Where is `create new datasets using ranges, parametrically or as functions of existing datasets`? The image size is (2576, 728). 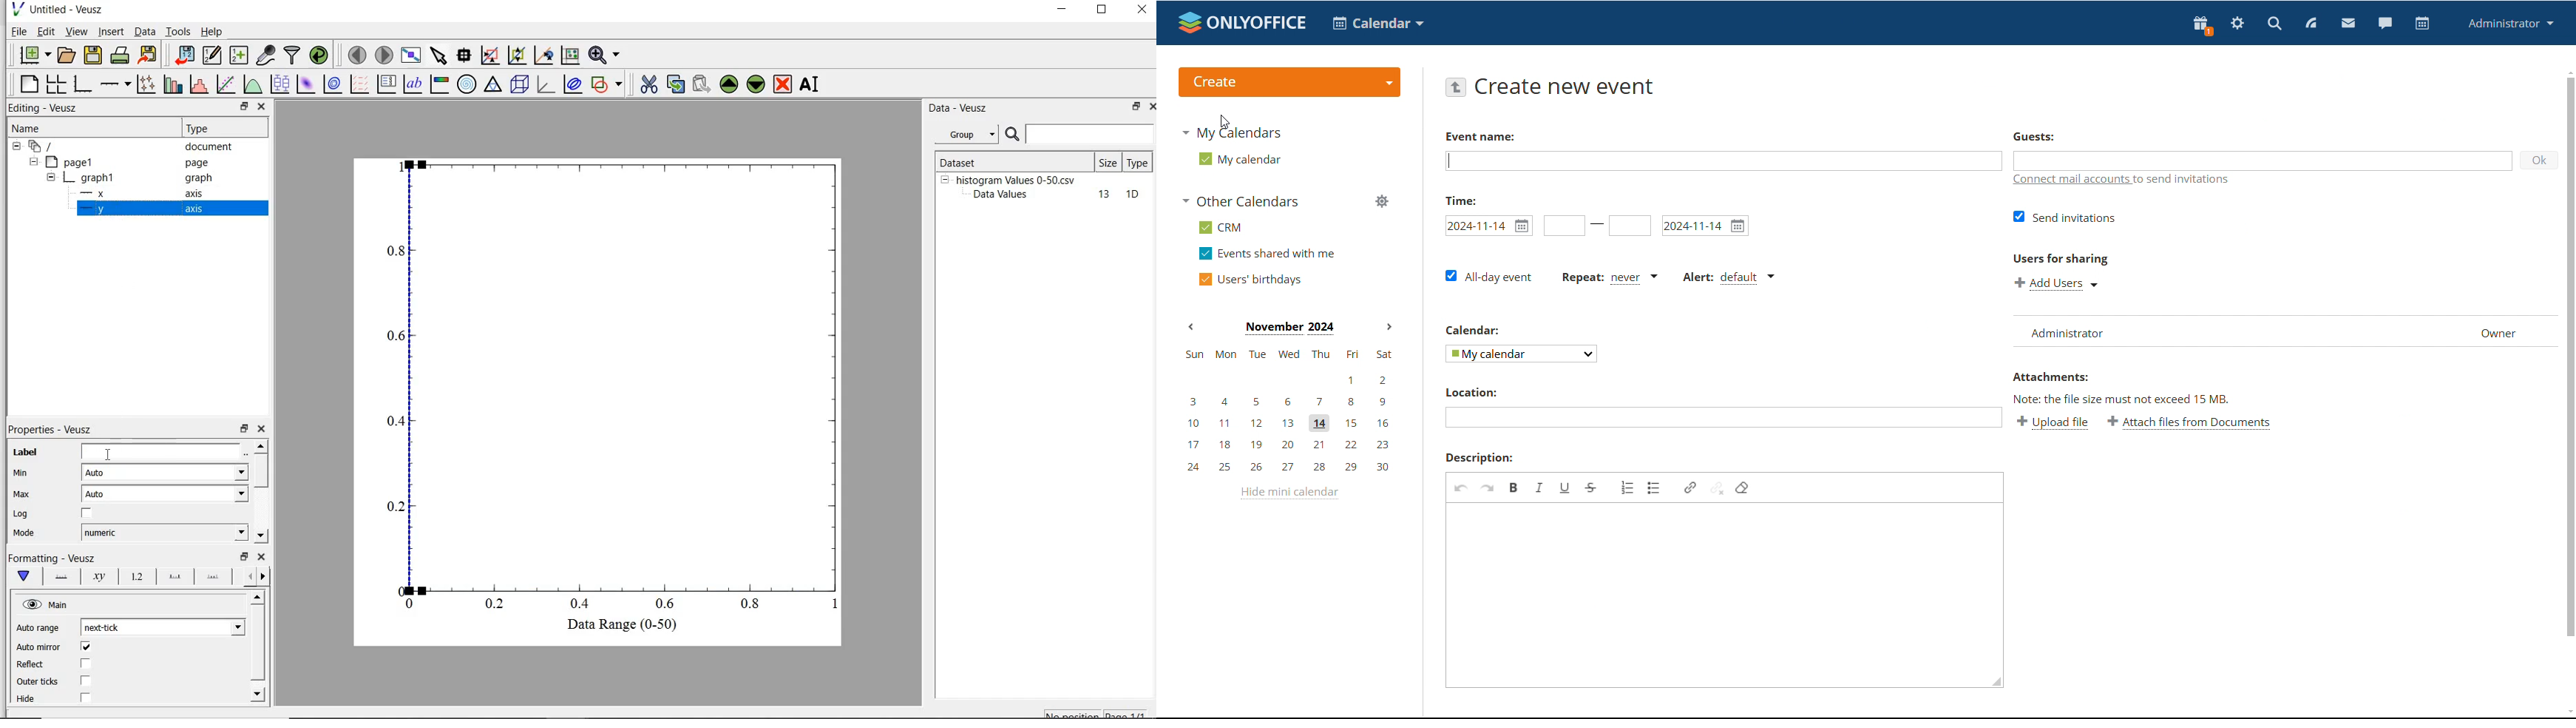
create new datasets using ranges, parametrically or as functions of existing datasets is located at coordinates (241, 54).